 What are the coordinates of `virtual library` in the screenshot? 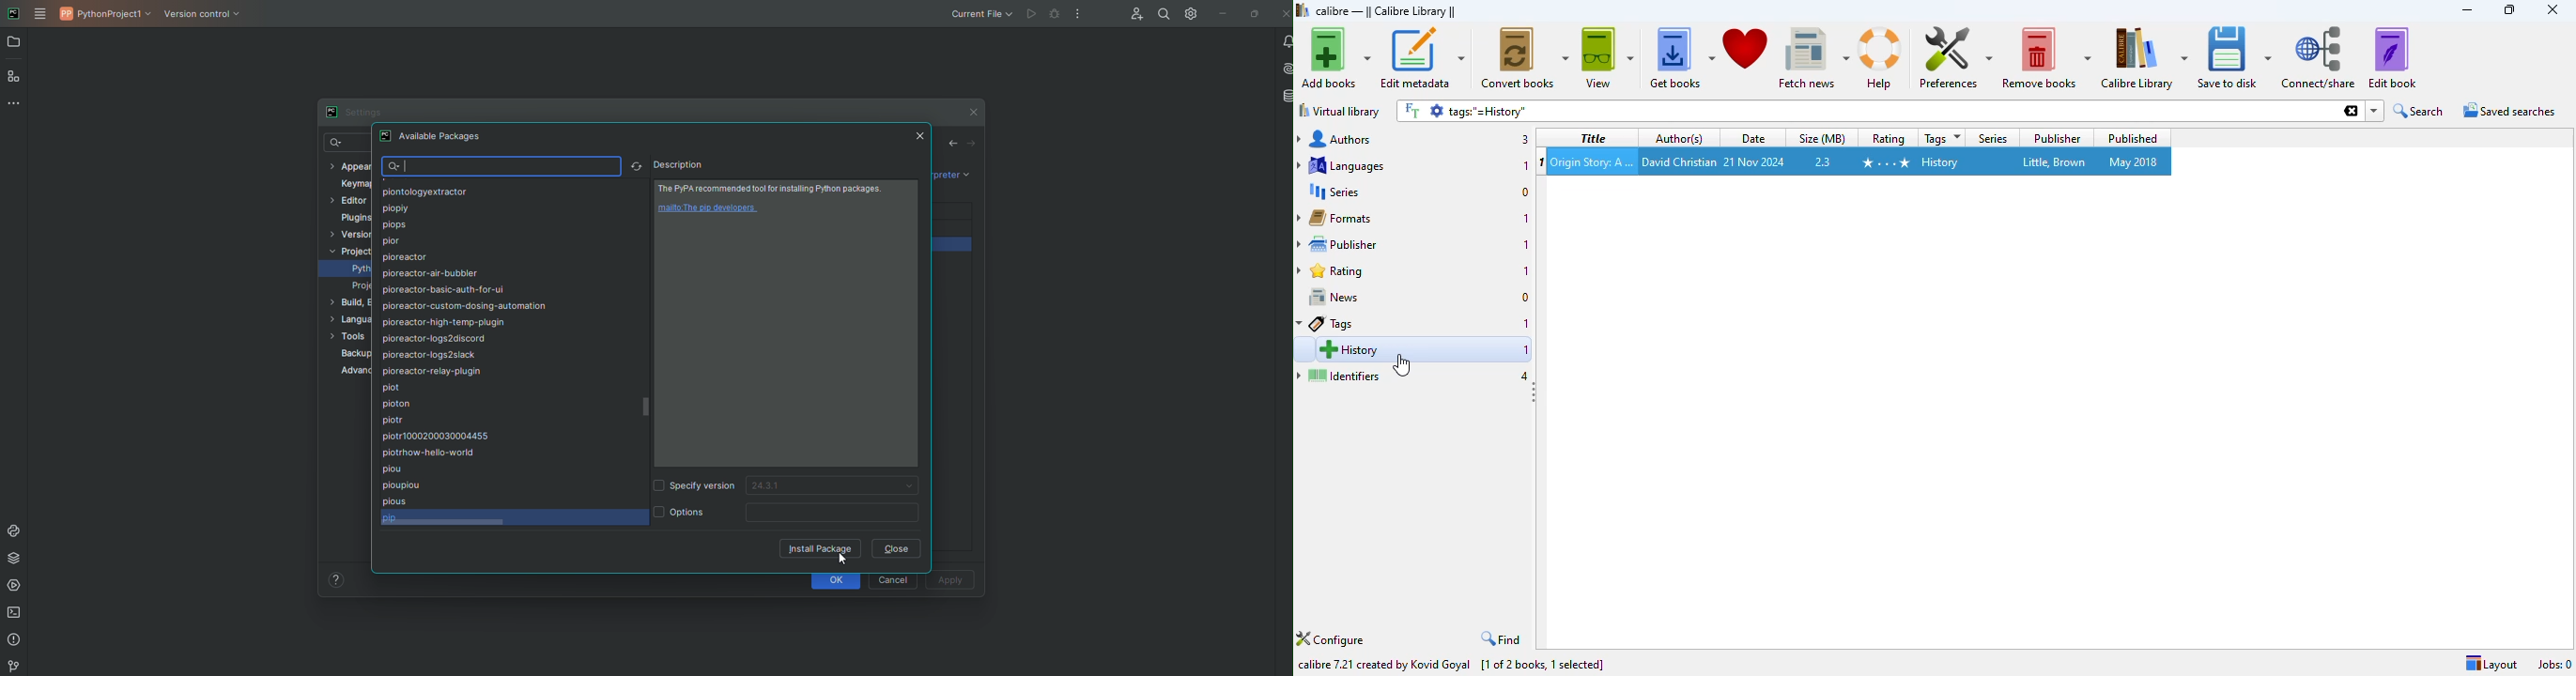 It's located at (1339, 111).